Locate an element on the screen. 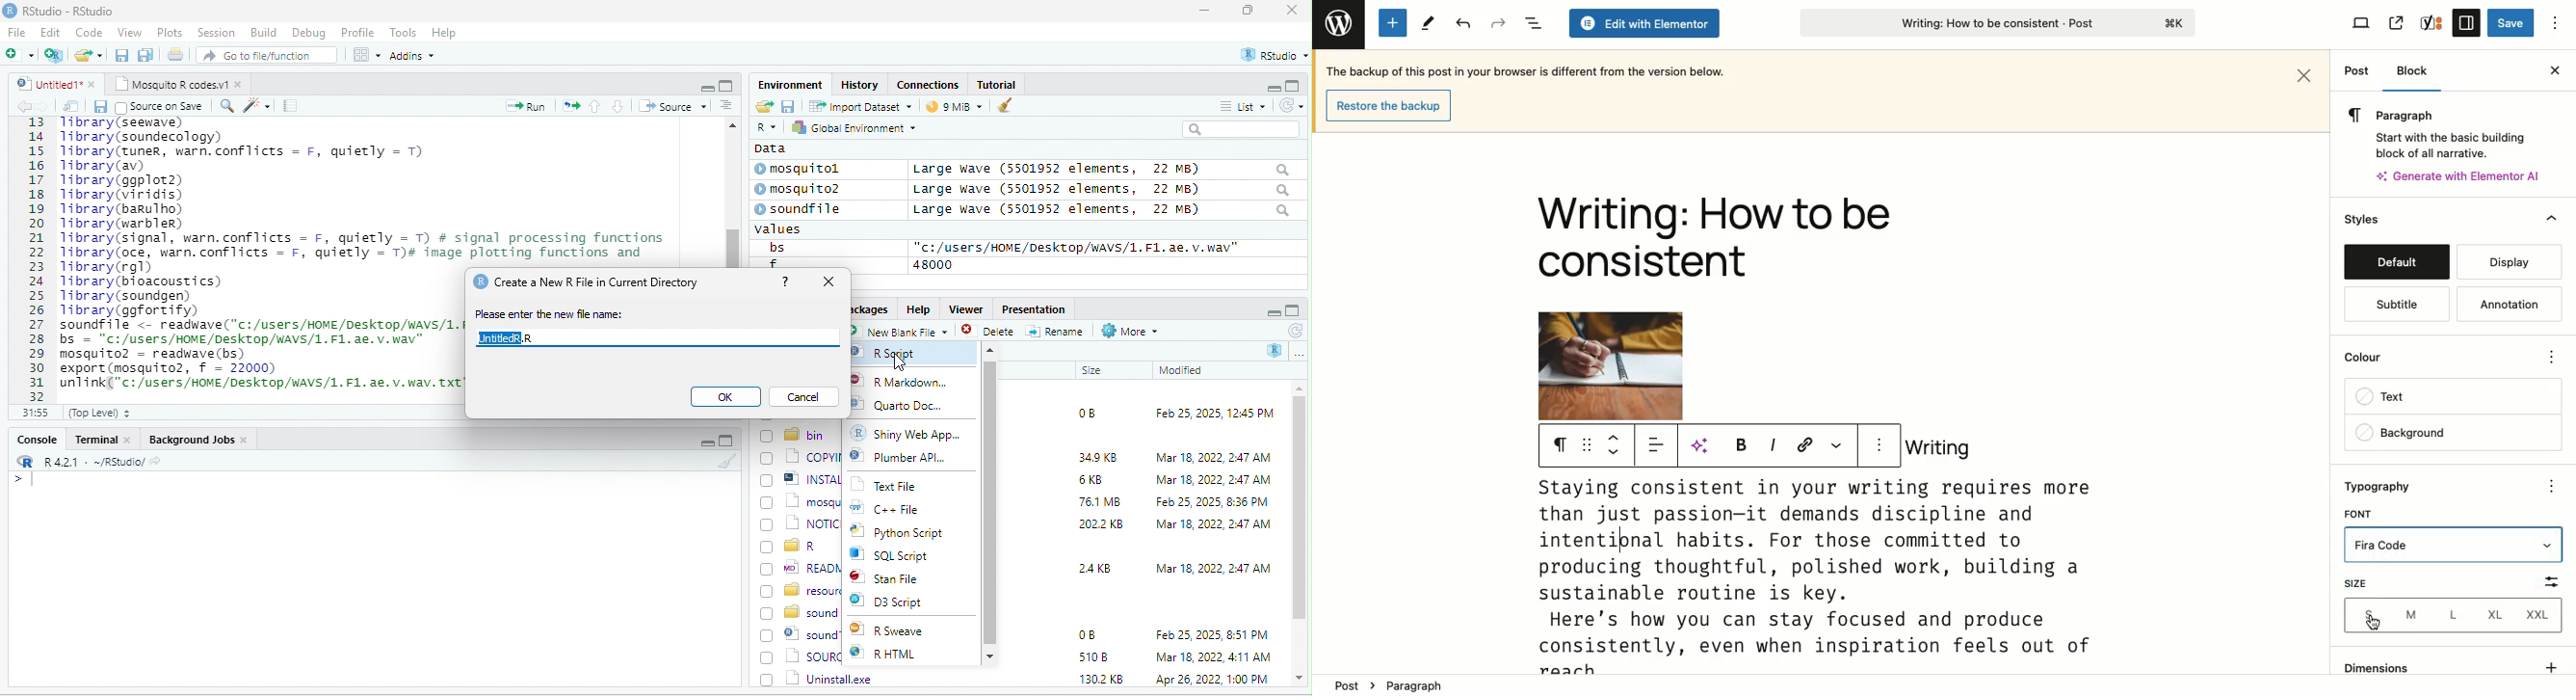  Size is located at coordinates (1092, 371).